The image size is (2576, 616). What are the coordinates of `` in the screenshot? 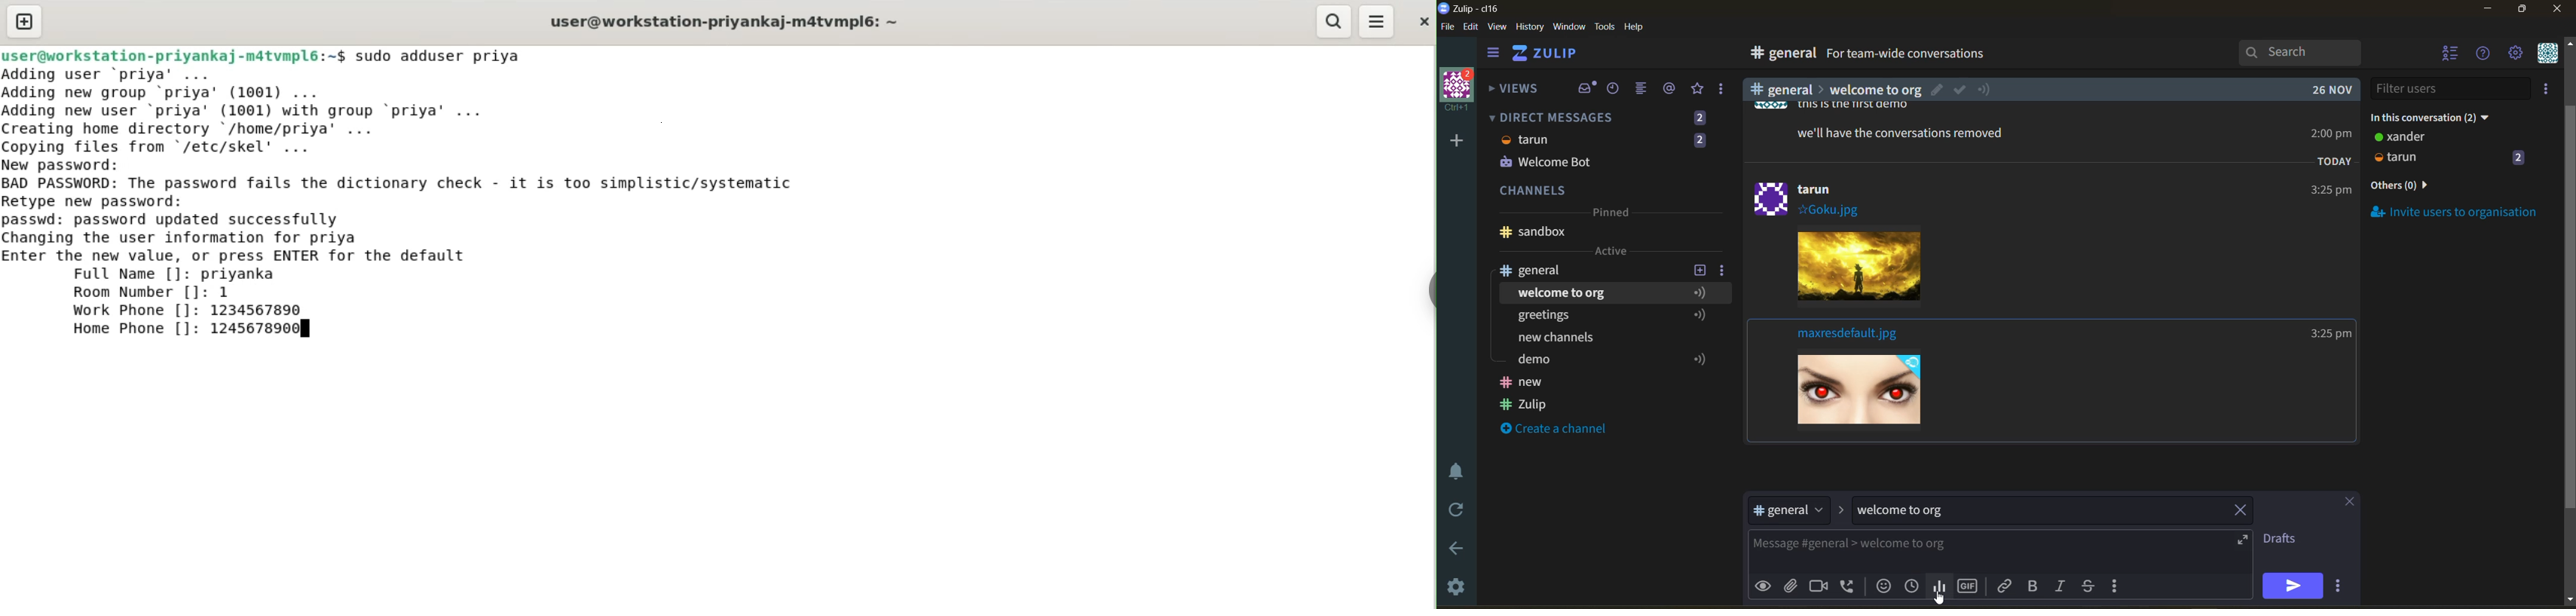 It's located at (1599, 339).